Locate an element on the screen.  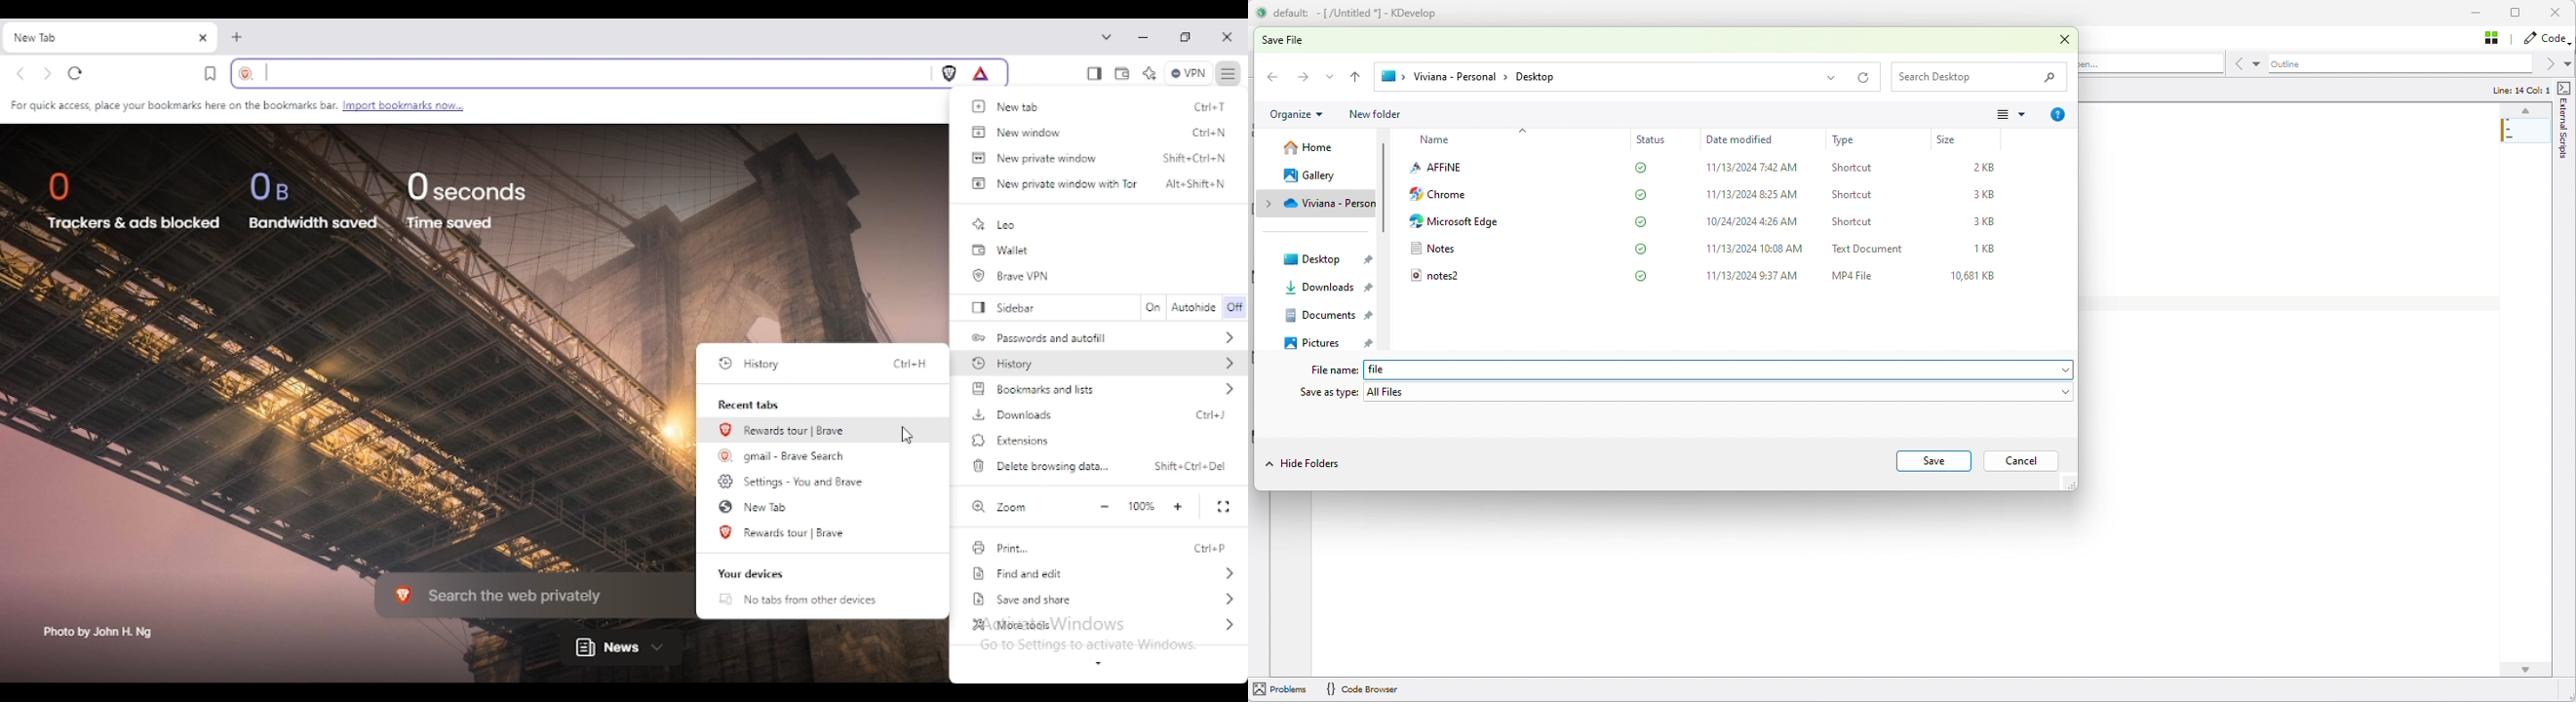
shortcut for print is located at coordinates (1211, 548).